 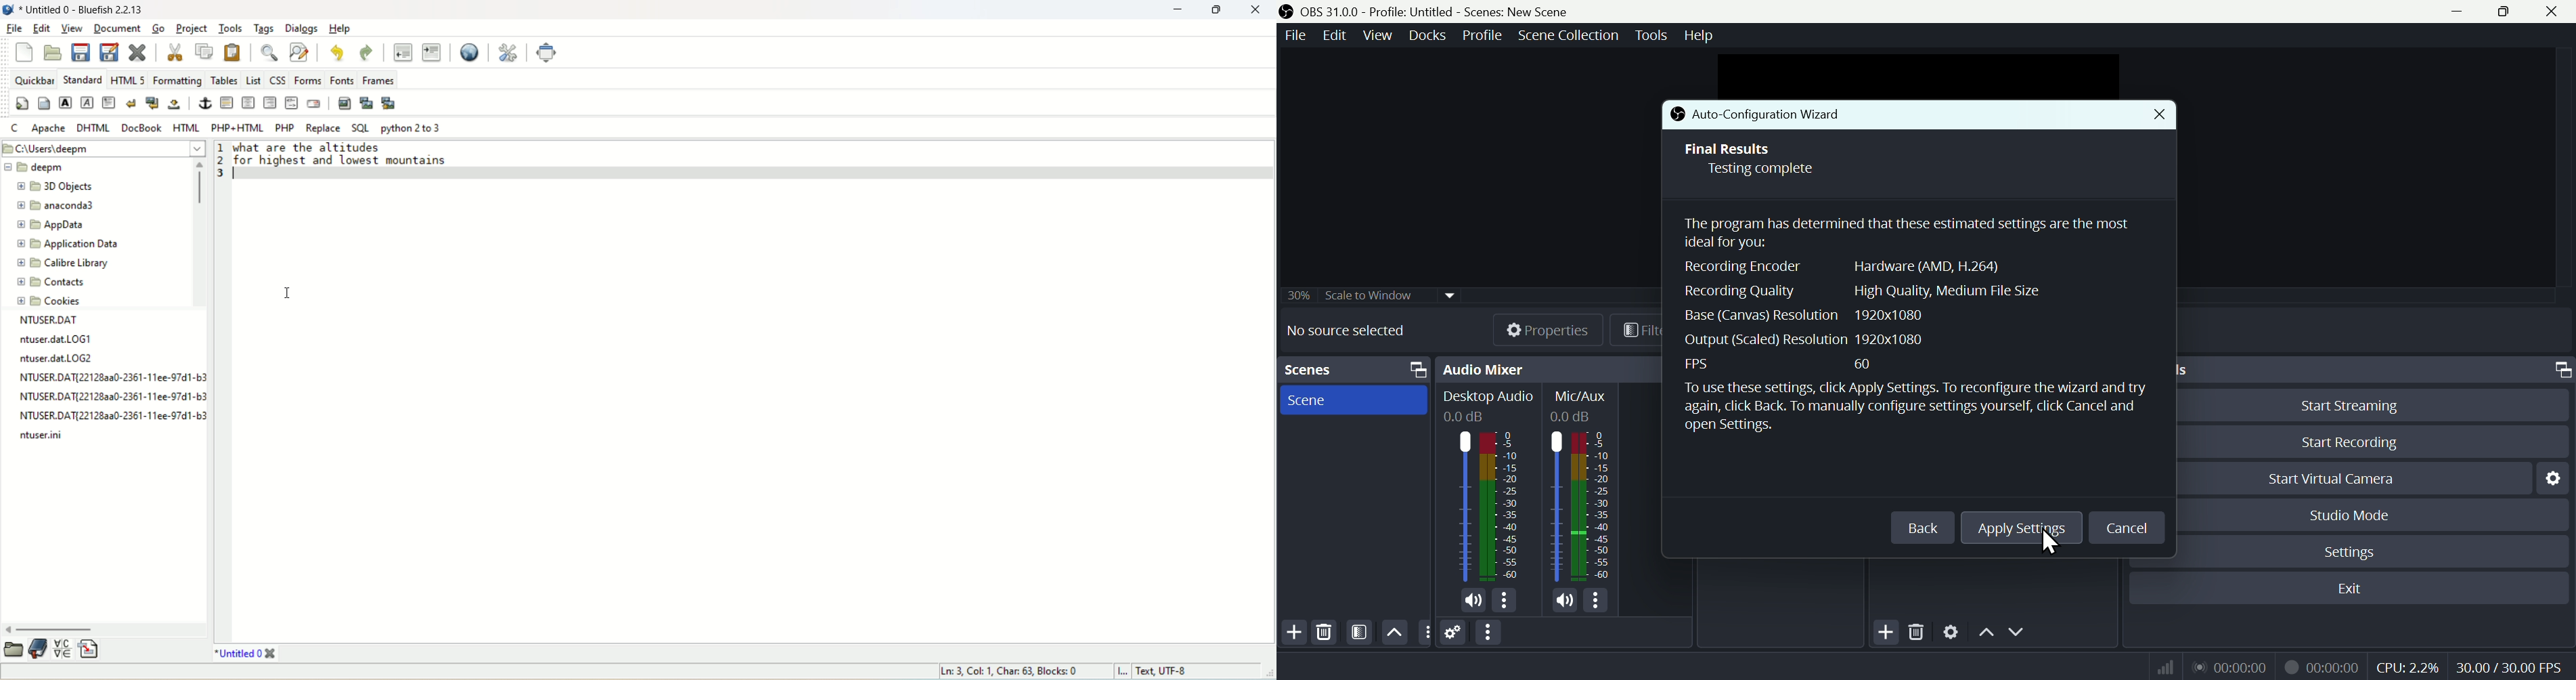 I want to click on logo, so click(x=8, y=9).